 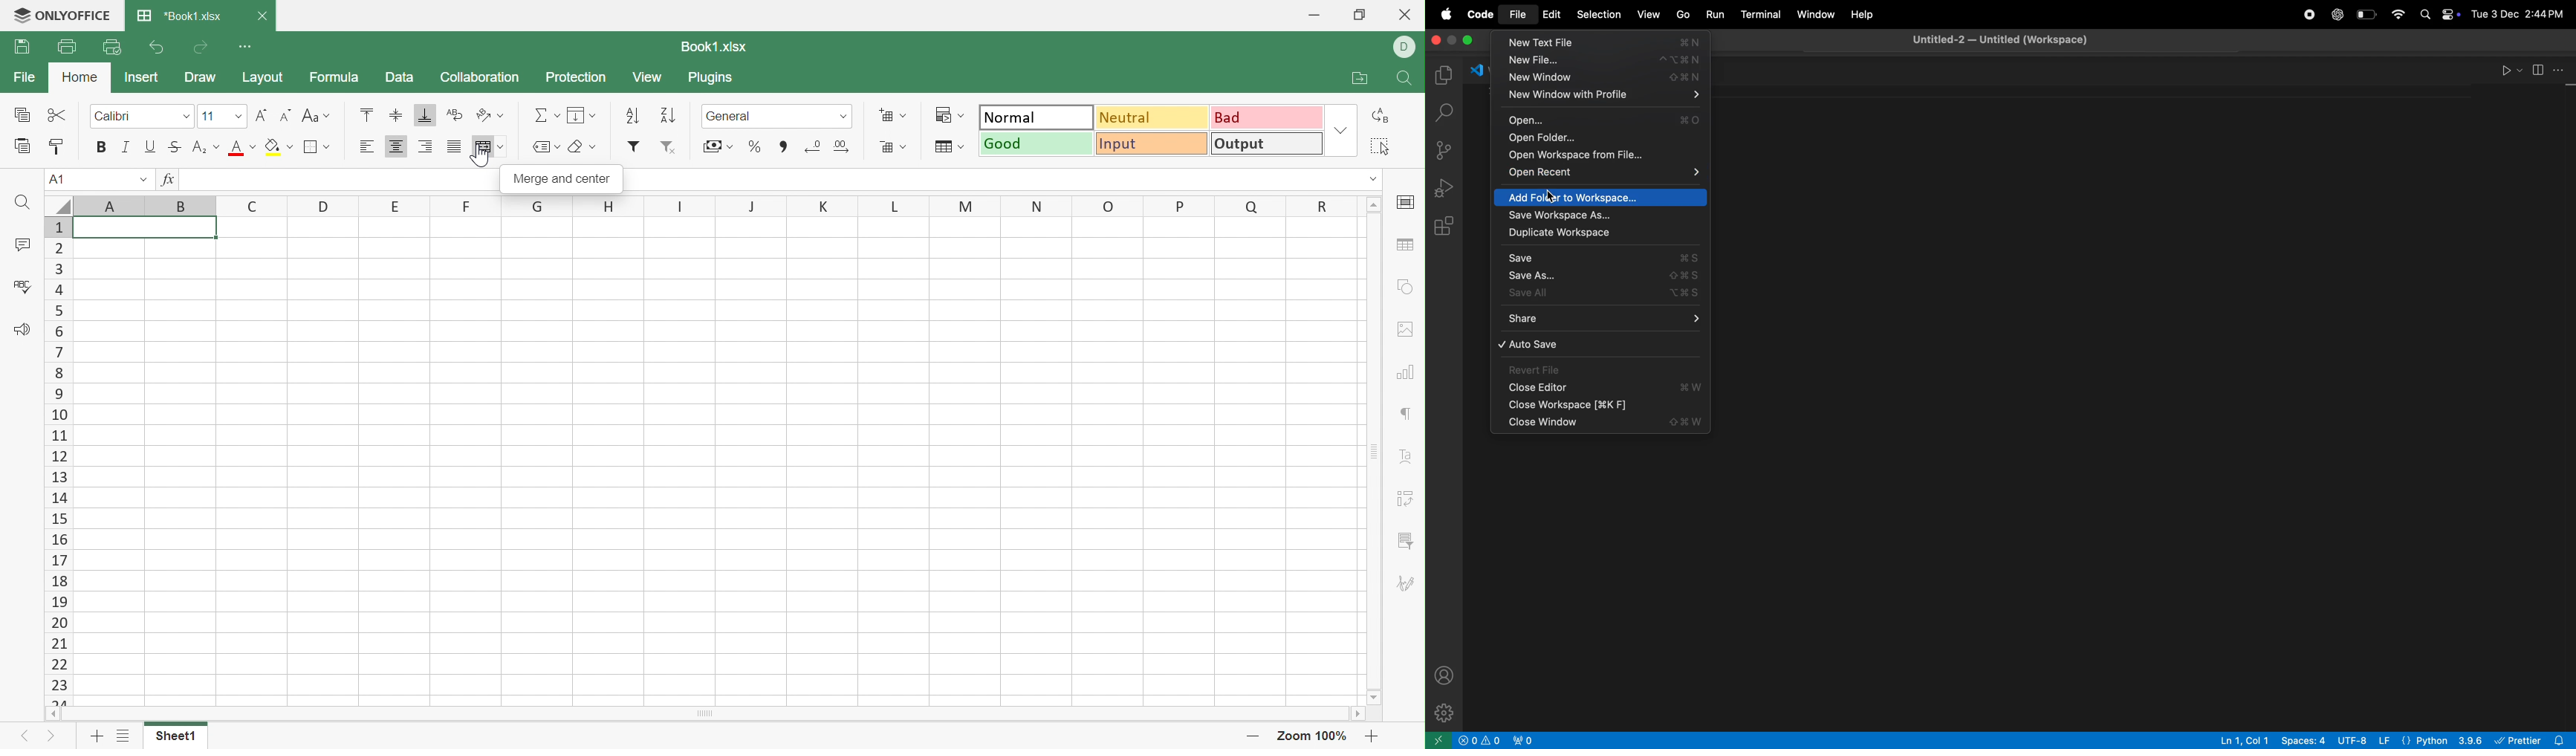 I want to click on Cut, so click(x=59, y=116).